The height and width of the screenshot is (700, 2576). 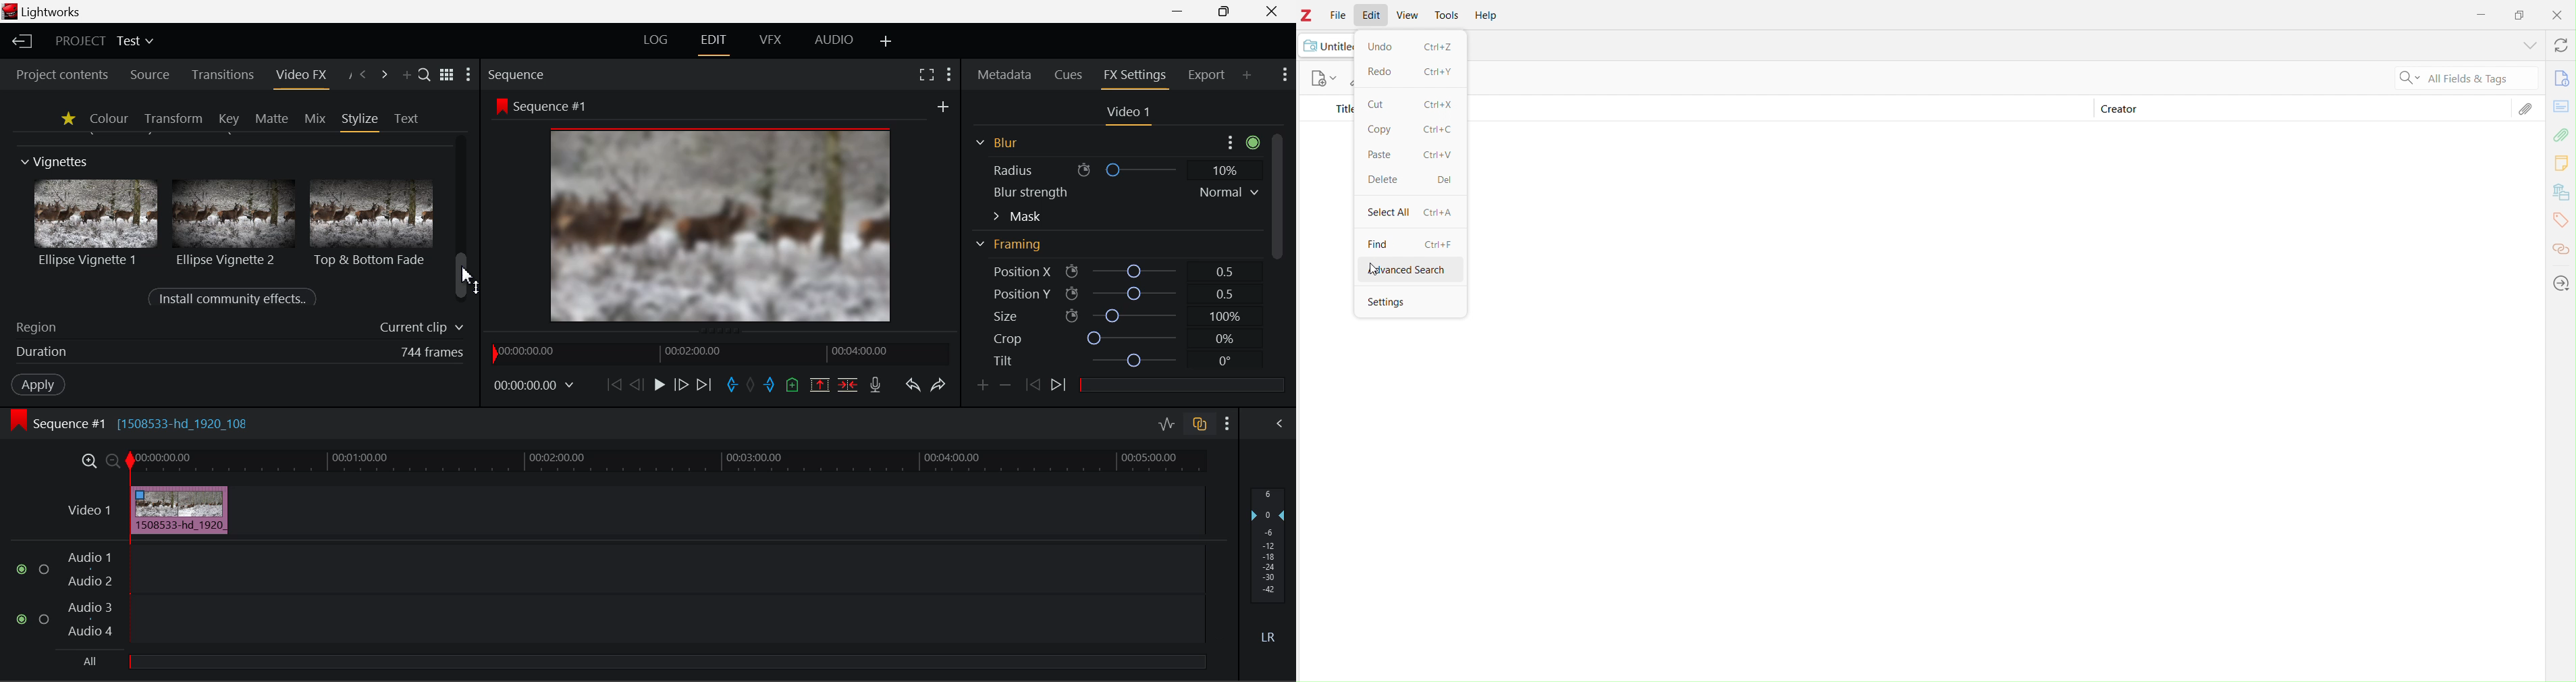 What do you see at coordinates (2562, 164) in the screenshot?
I see `Comments` at bounding box center [2562, 164].